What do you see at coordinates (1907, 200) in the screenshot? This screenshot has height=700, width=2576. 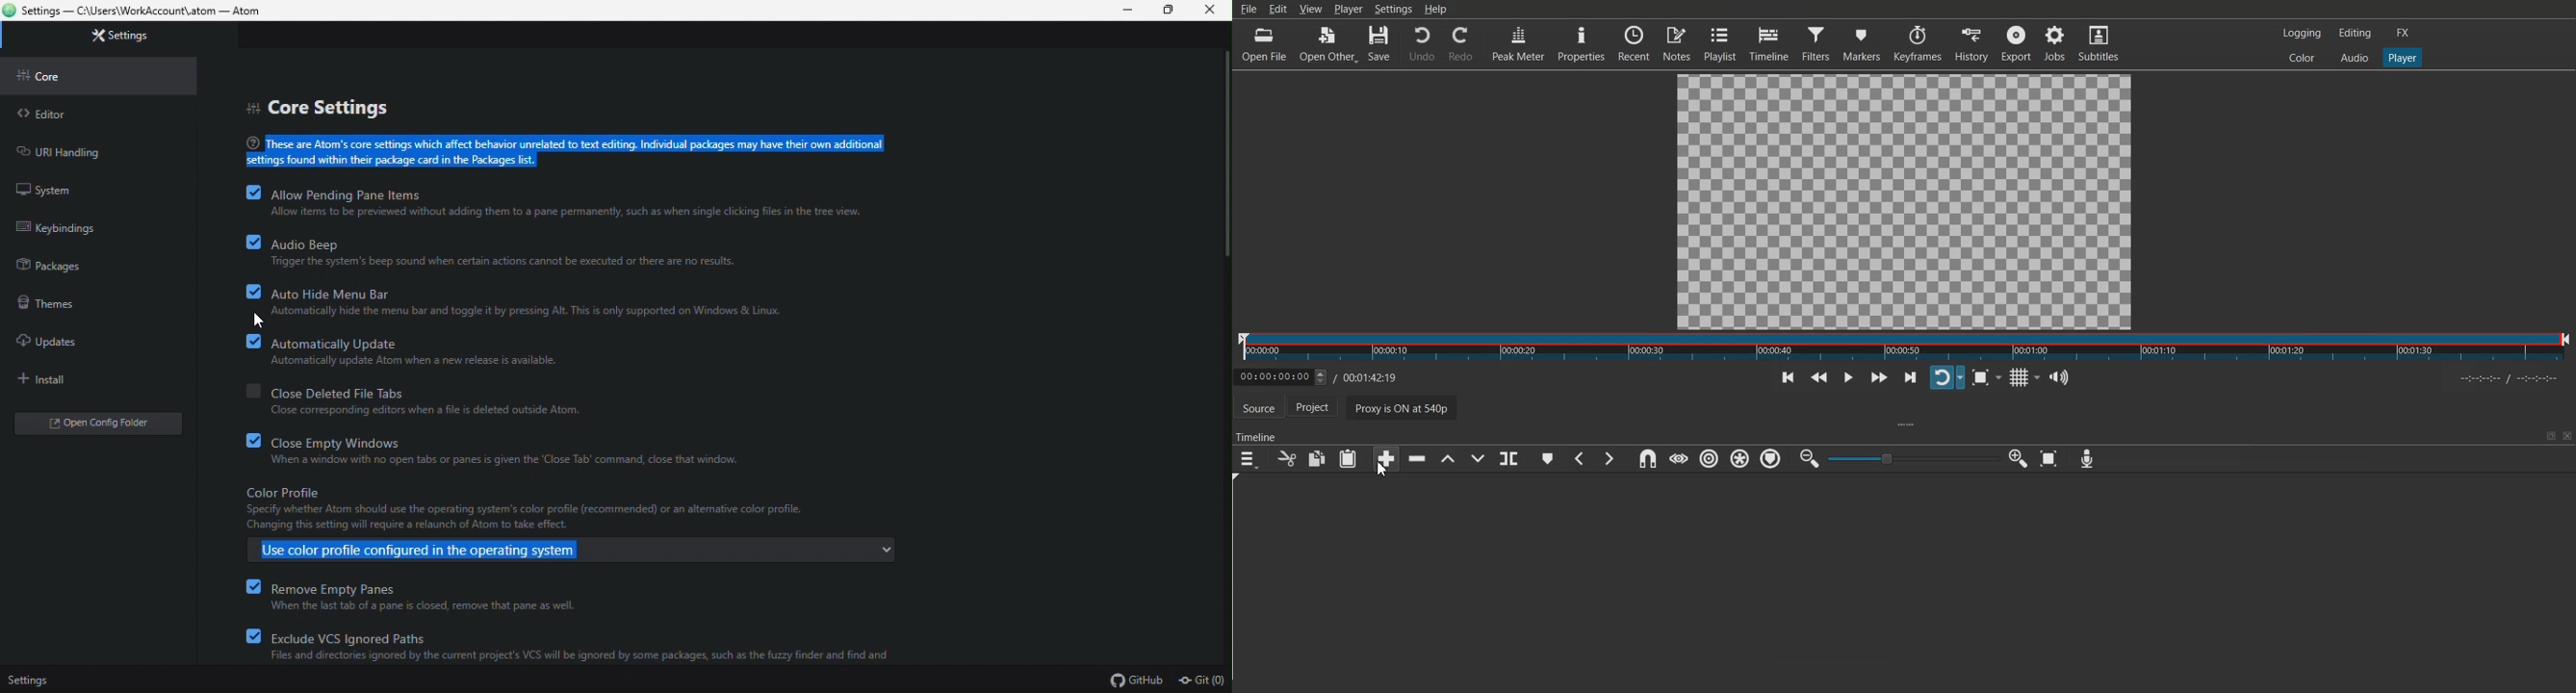 I see `File Preview window` at bounding box center [1907, 200].